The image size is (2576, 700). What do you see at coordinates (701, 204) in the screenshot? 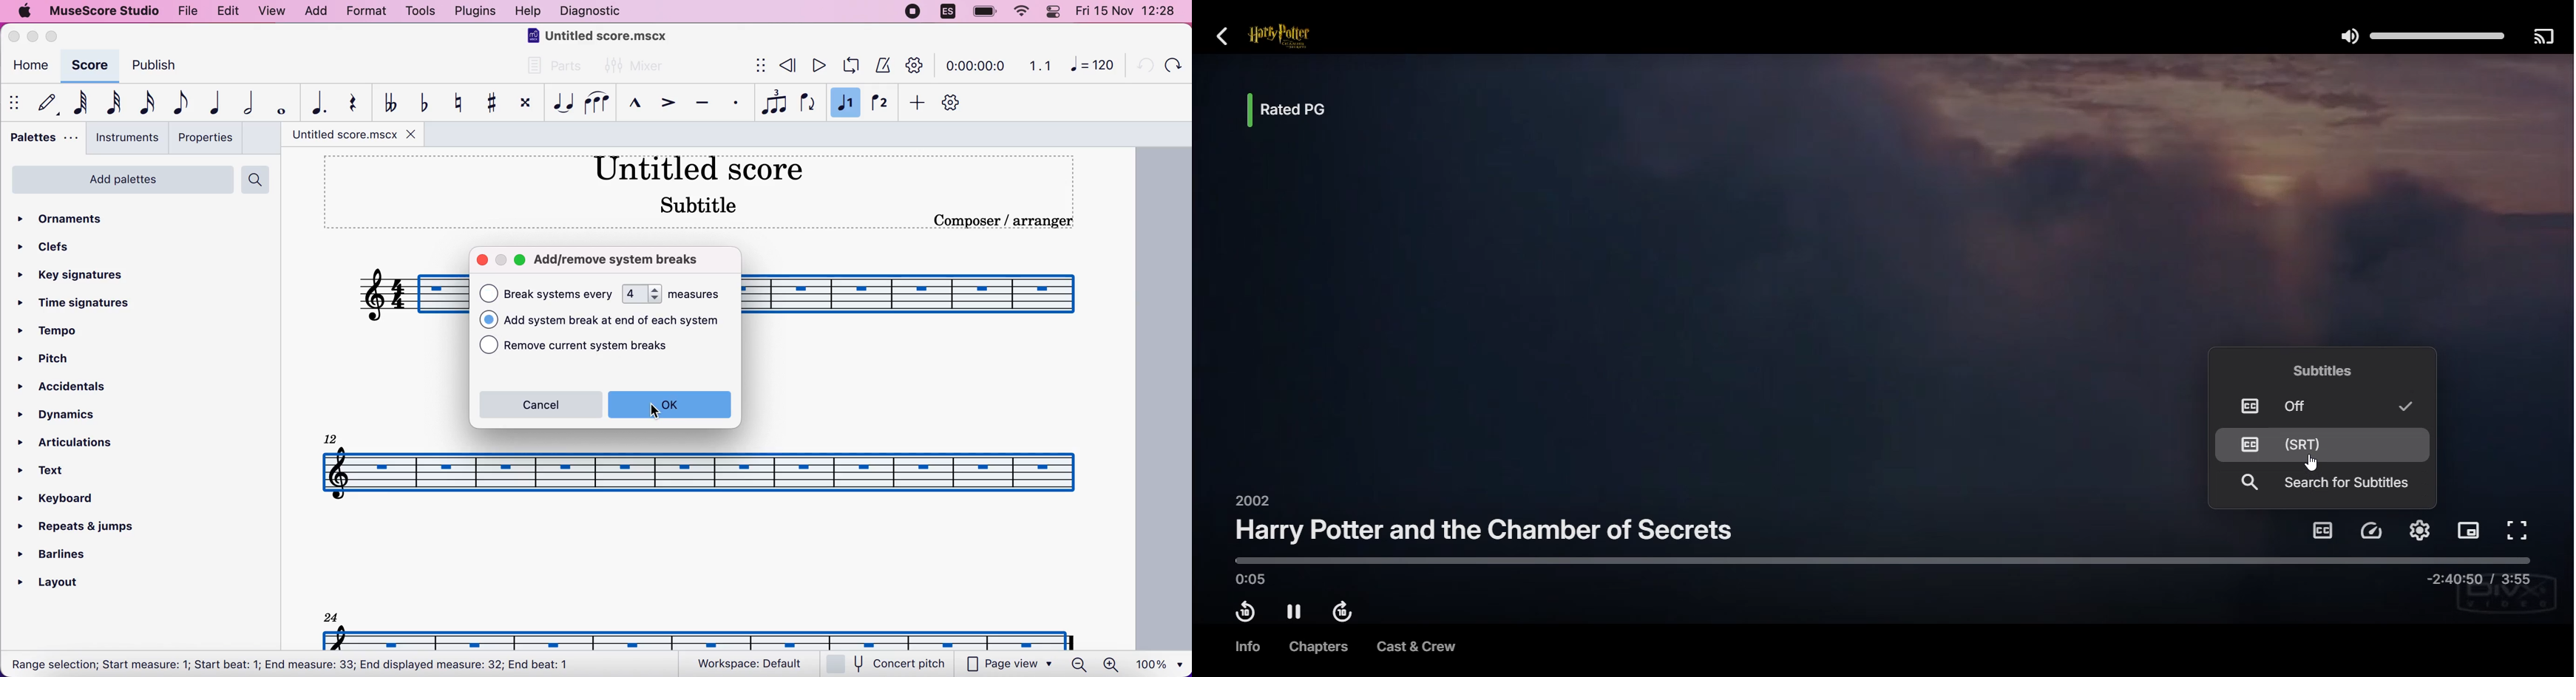
I see `Subtitle` at bounding box center [701, 204].